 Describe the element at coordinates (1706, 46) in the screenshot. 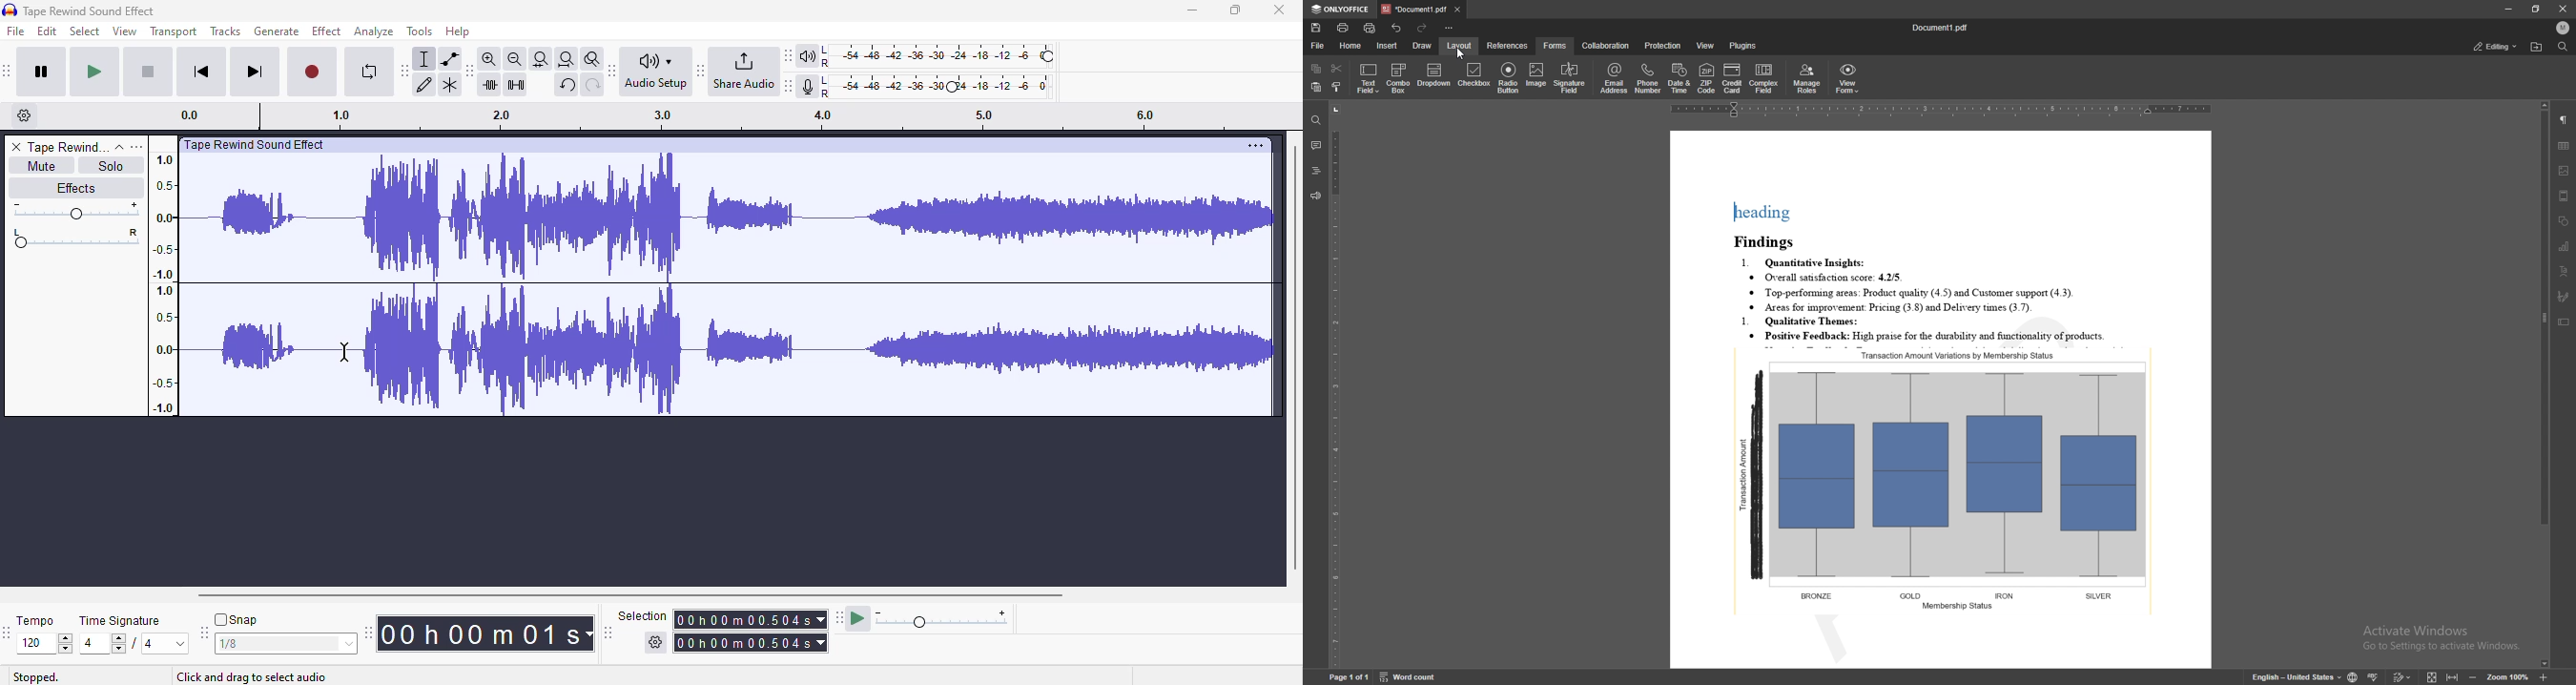

I see `view` at that location.